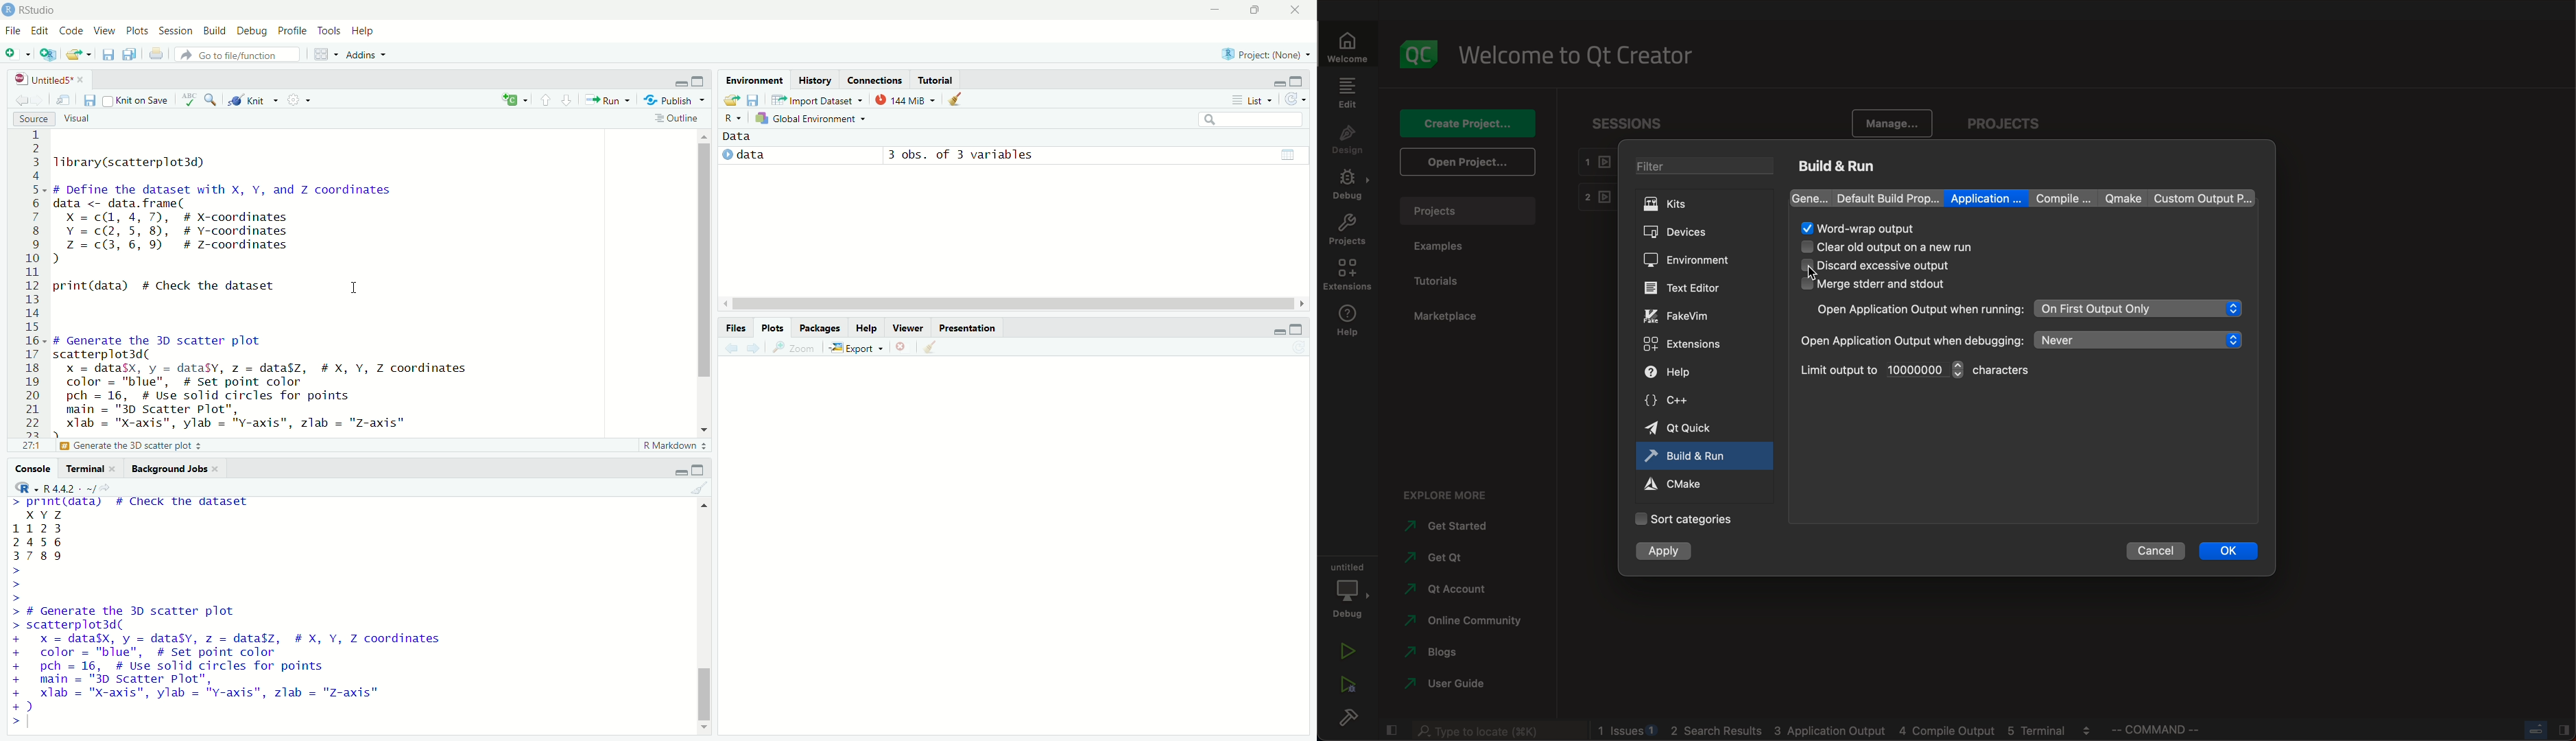  Describe the element at coordinates (876, 77) in the screenshot. I see `Connections` at that location.